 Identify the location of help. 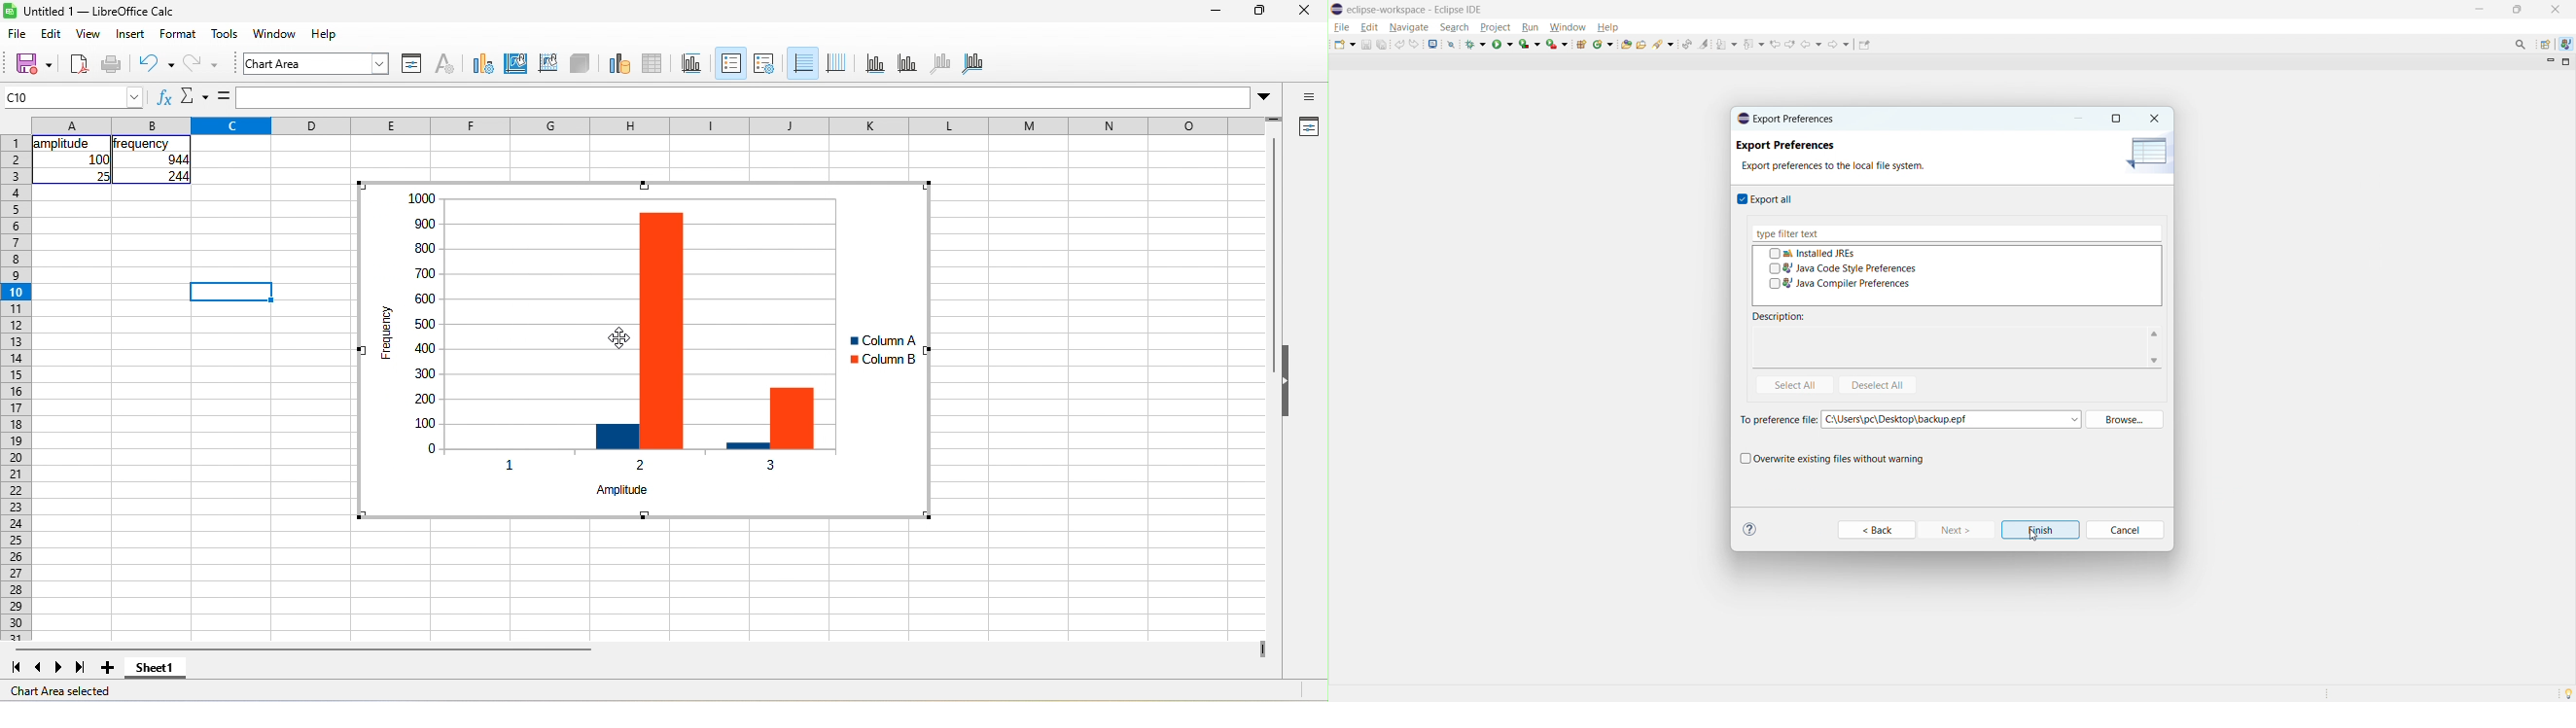
(325, 33).